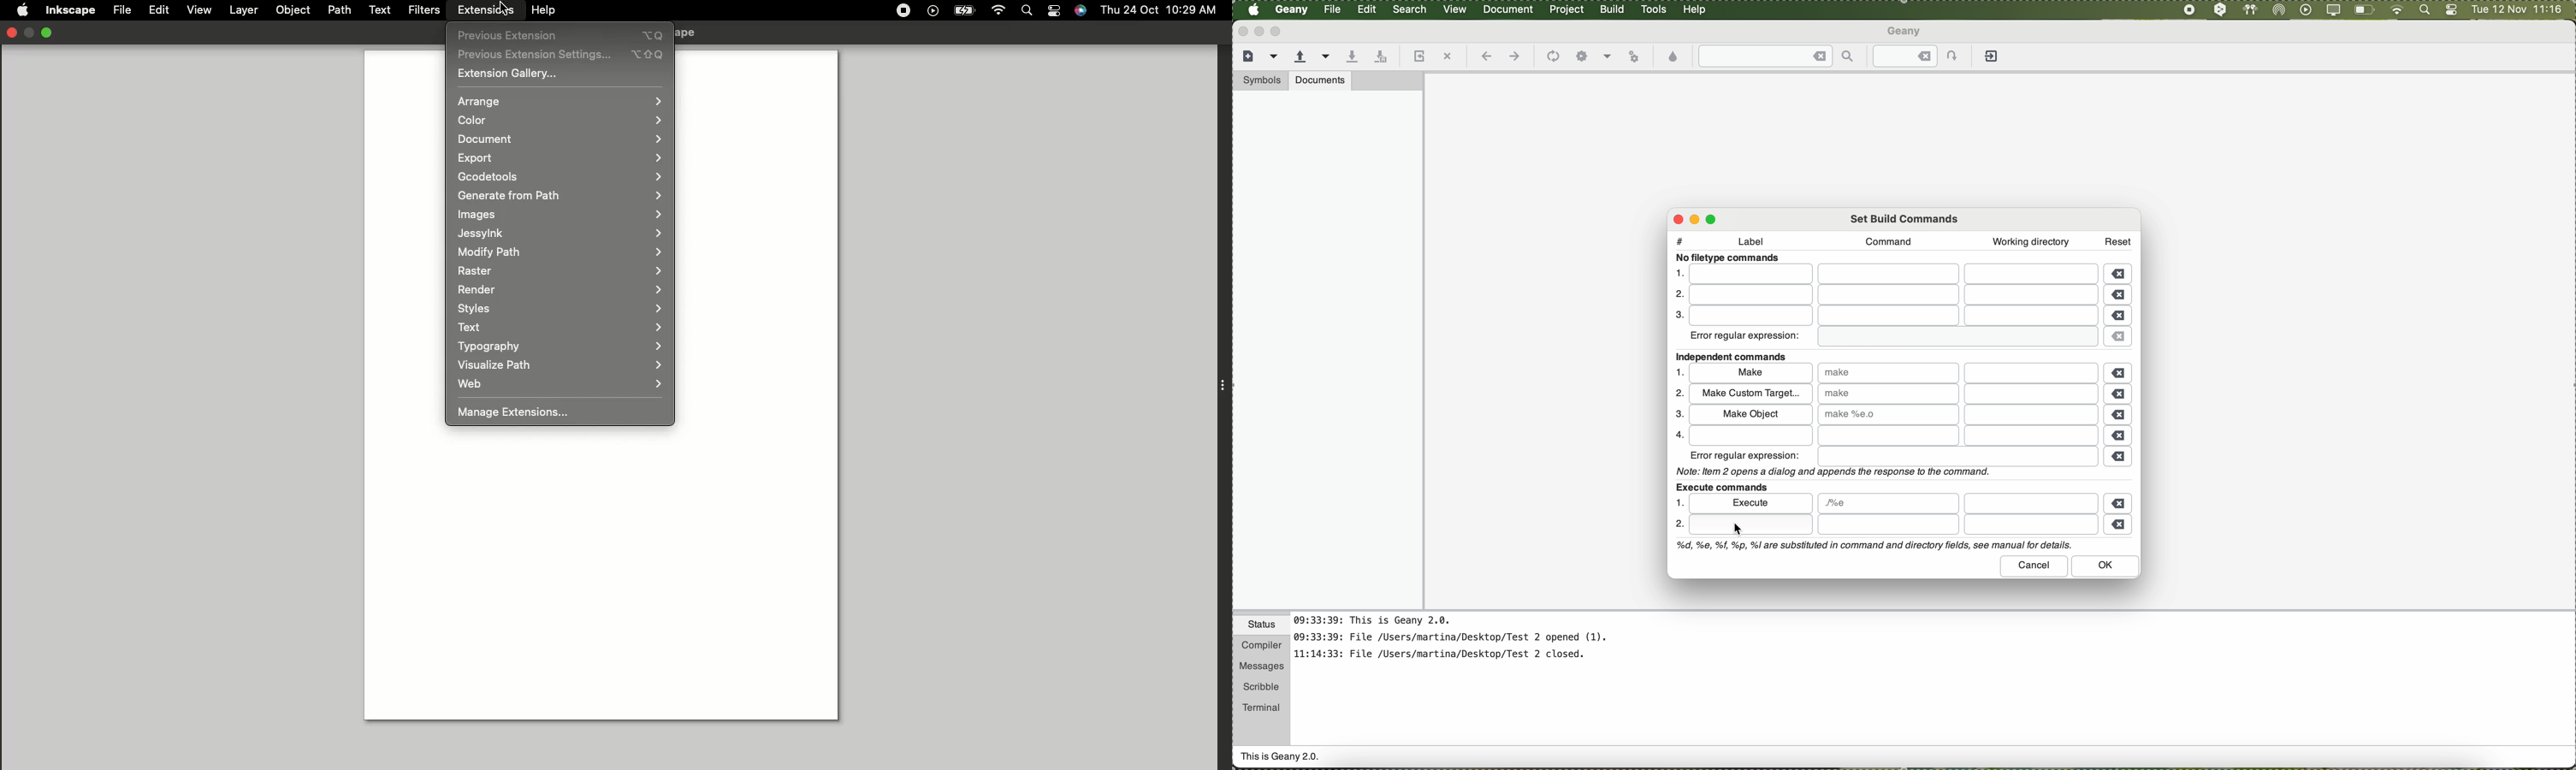 The width and height of the screenshot is (2576, 784). I want to click on Object, so click(293, 10).